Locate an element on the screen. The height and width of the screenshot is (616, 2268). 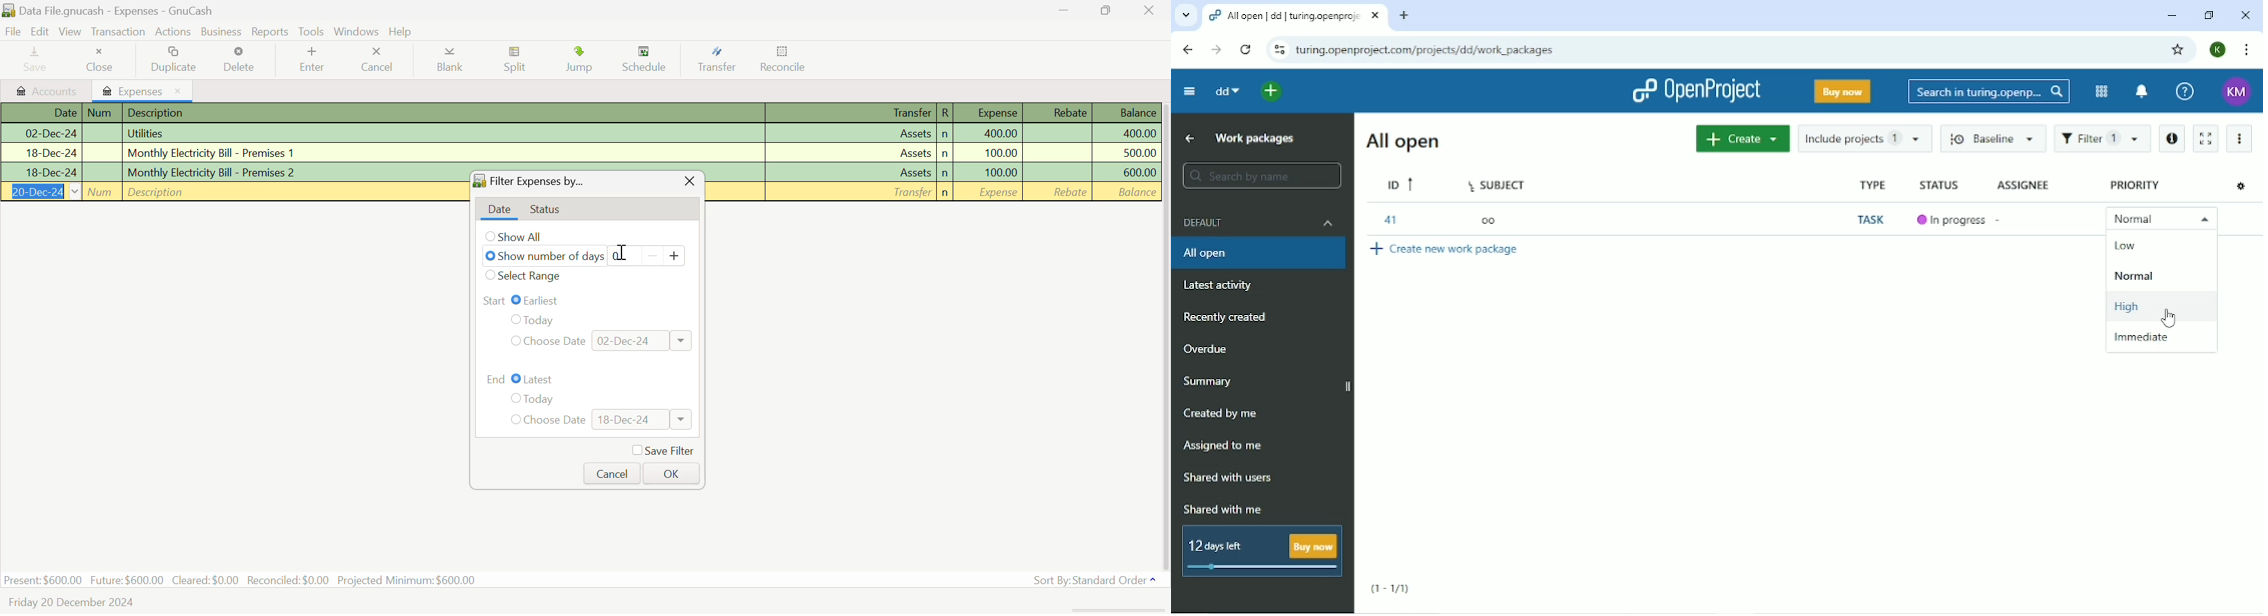
Premises 1 Bill is located at coordinates (444, 153).